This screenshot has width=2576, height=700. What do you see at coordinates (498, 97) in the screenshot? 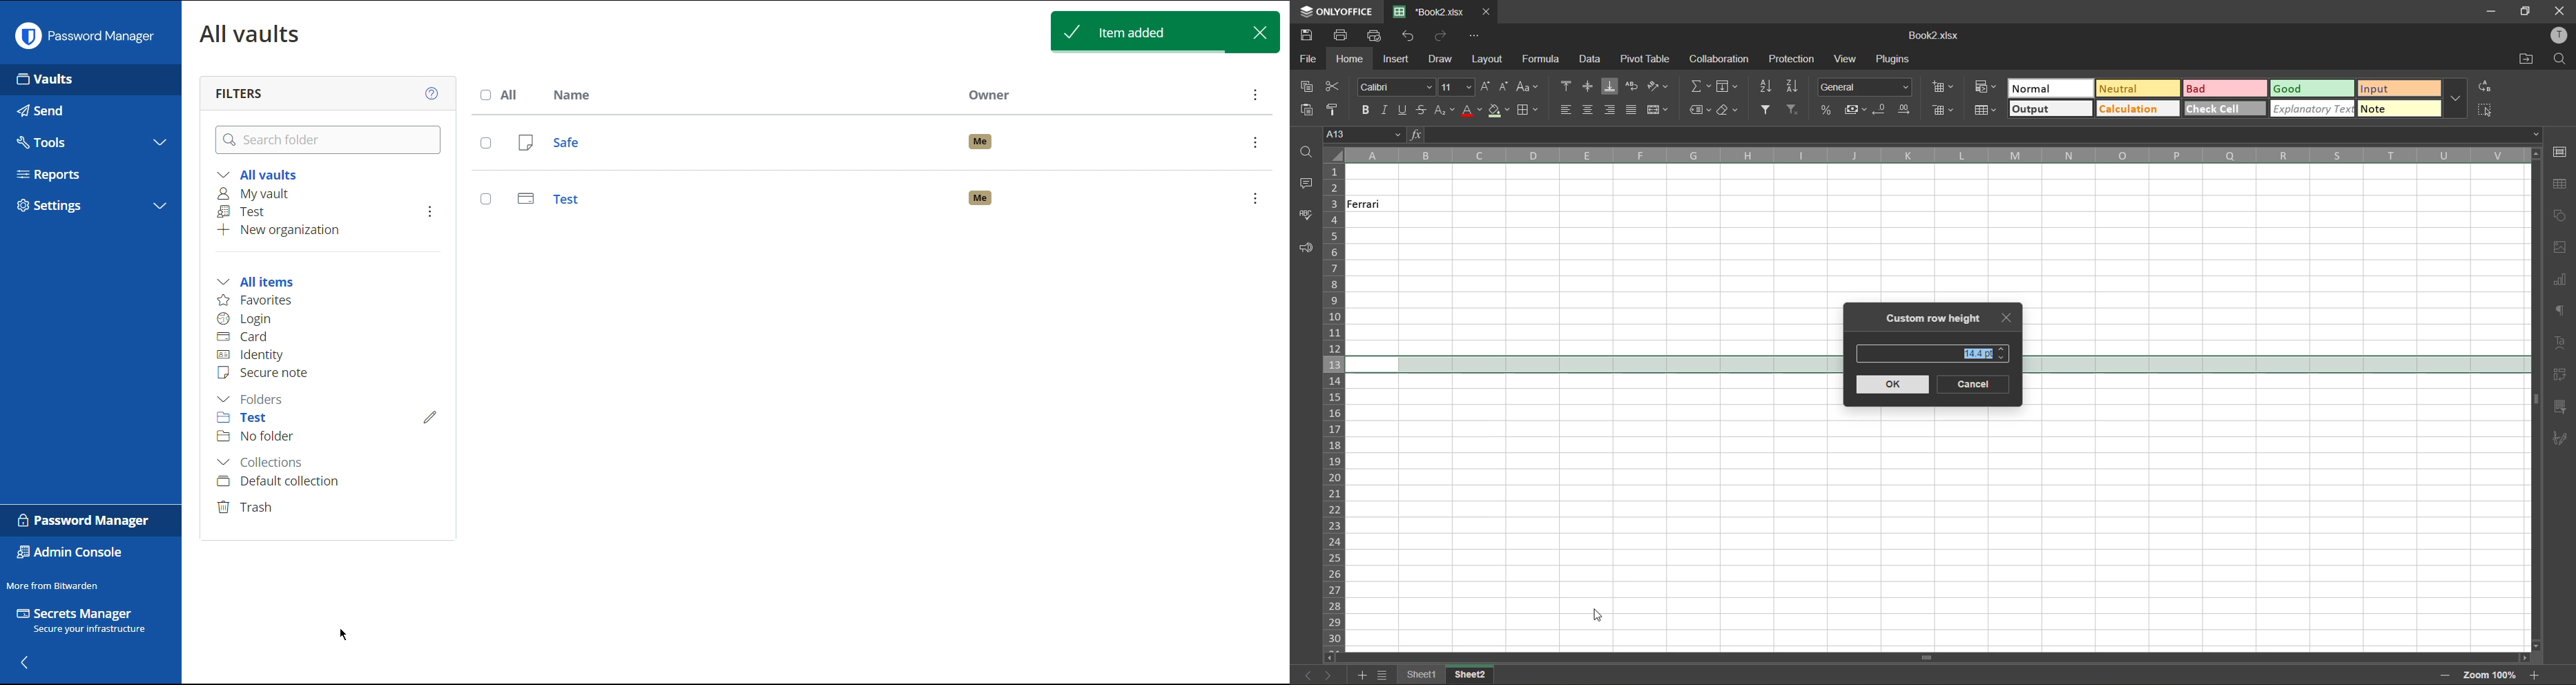
I see `All Name` at bounding box center [498, 97].